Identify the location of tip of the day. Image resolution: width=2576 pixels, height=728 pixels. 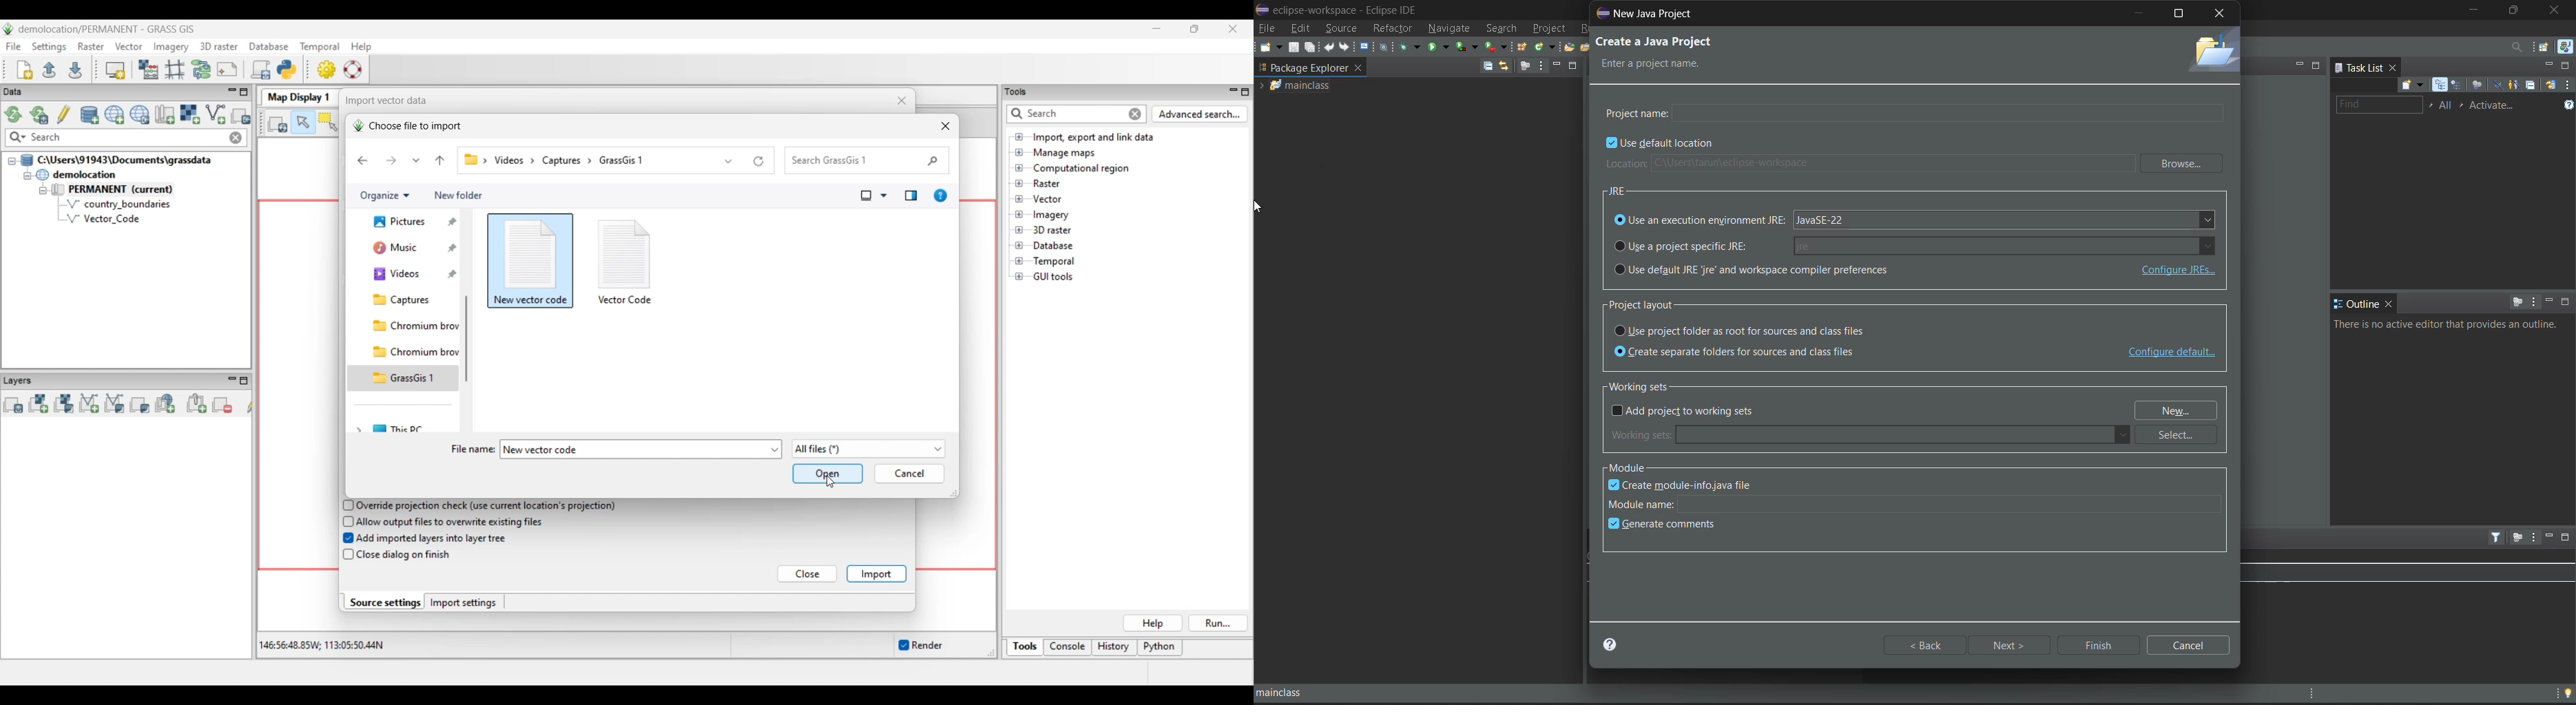
(2567, 691).